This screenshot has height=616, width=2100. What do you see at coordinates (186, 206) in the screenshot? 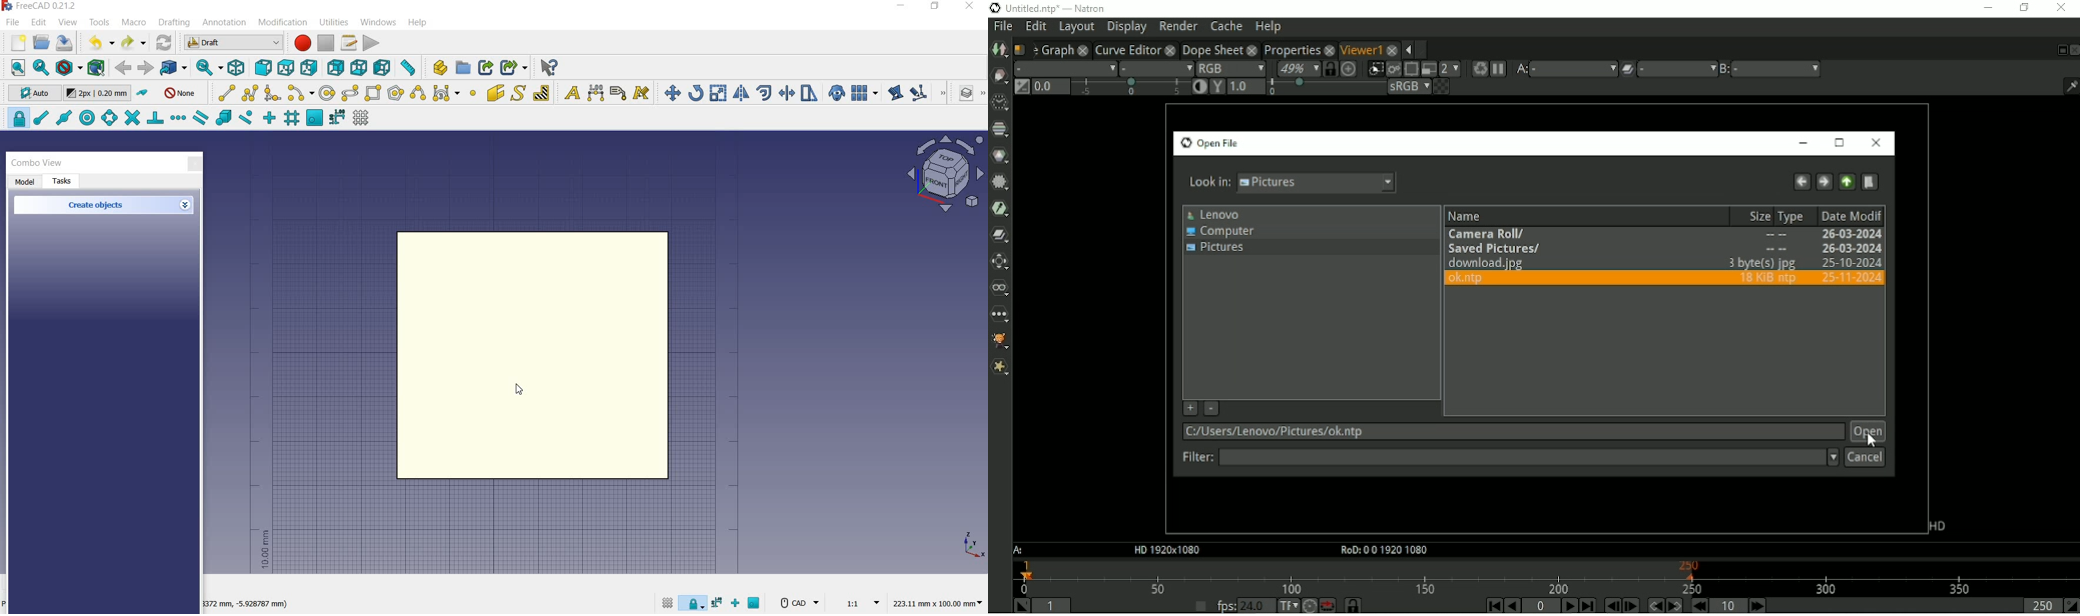
I see `expand` at bounding box center [186, 206].